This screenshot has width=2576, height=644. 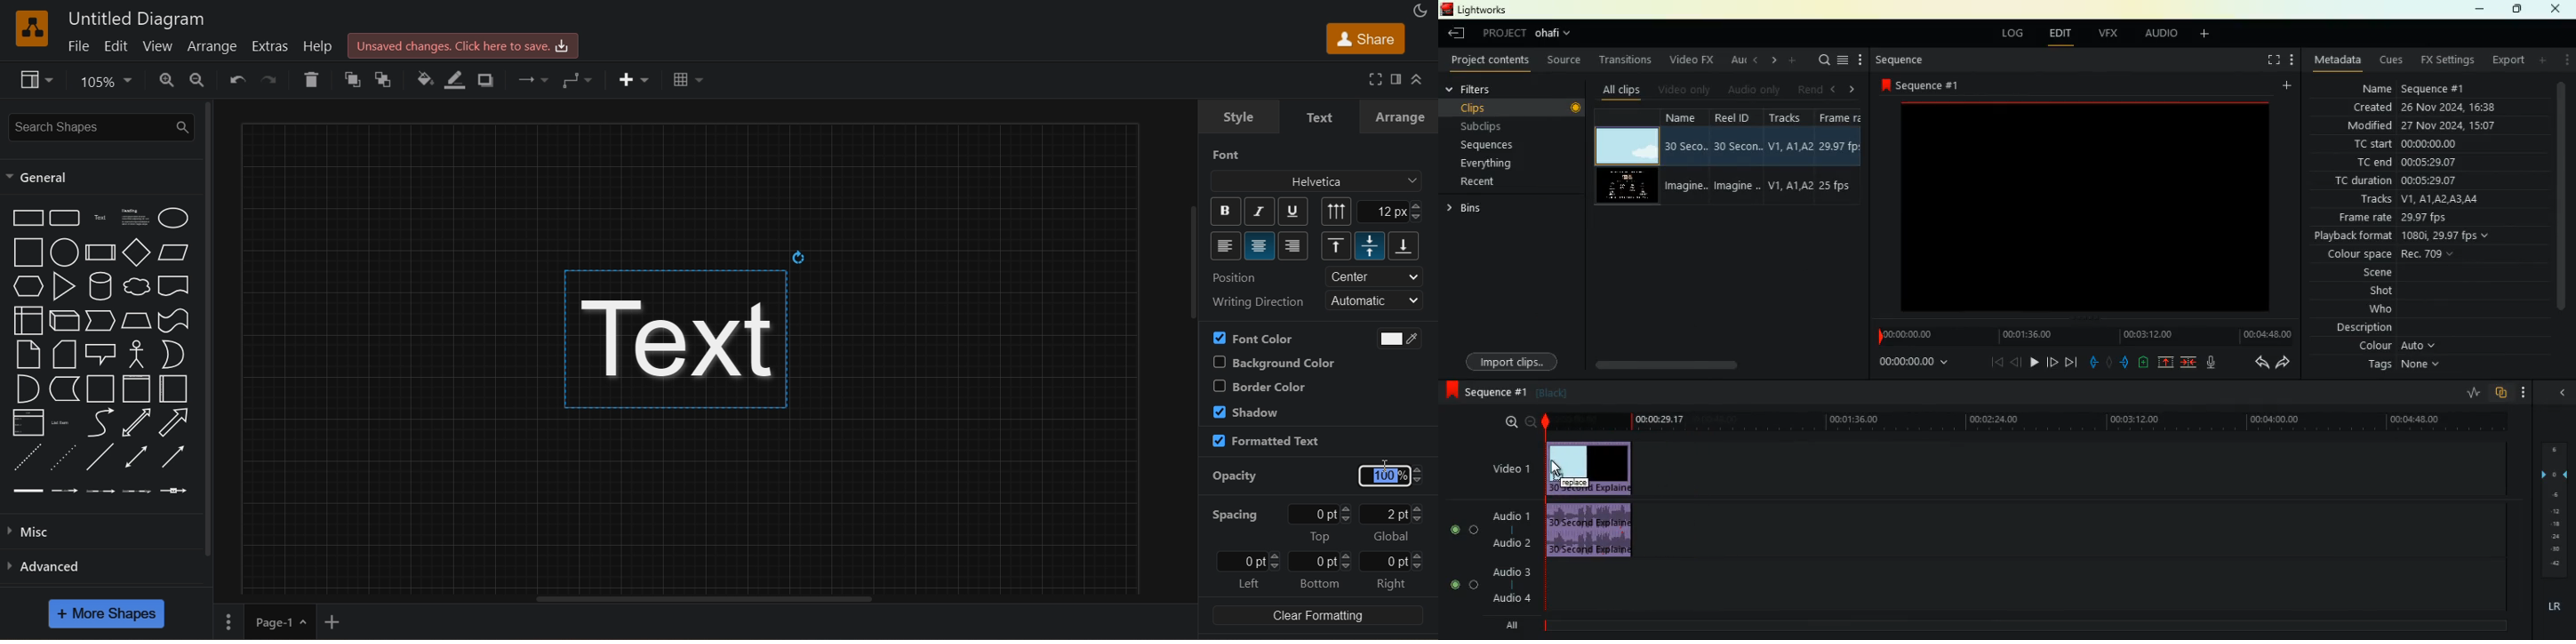 I want to click on vfx, so click(x=2105, y=34).